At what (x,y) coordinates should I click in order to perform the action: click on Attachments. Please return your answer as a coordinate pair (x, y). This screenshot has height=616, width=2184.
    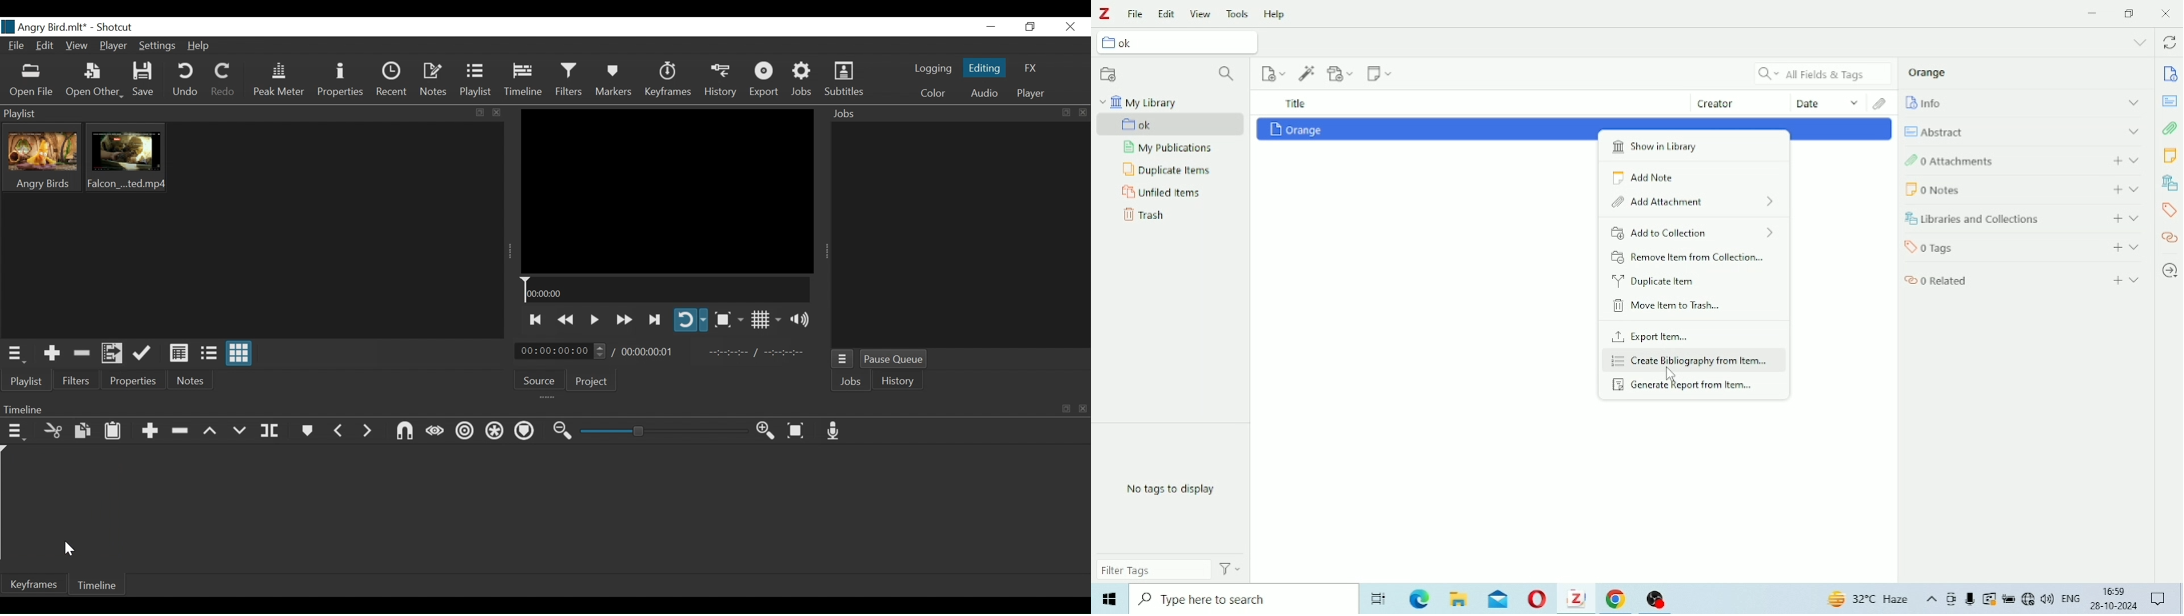
    Looking at the image, I should click on (1882, 103).